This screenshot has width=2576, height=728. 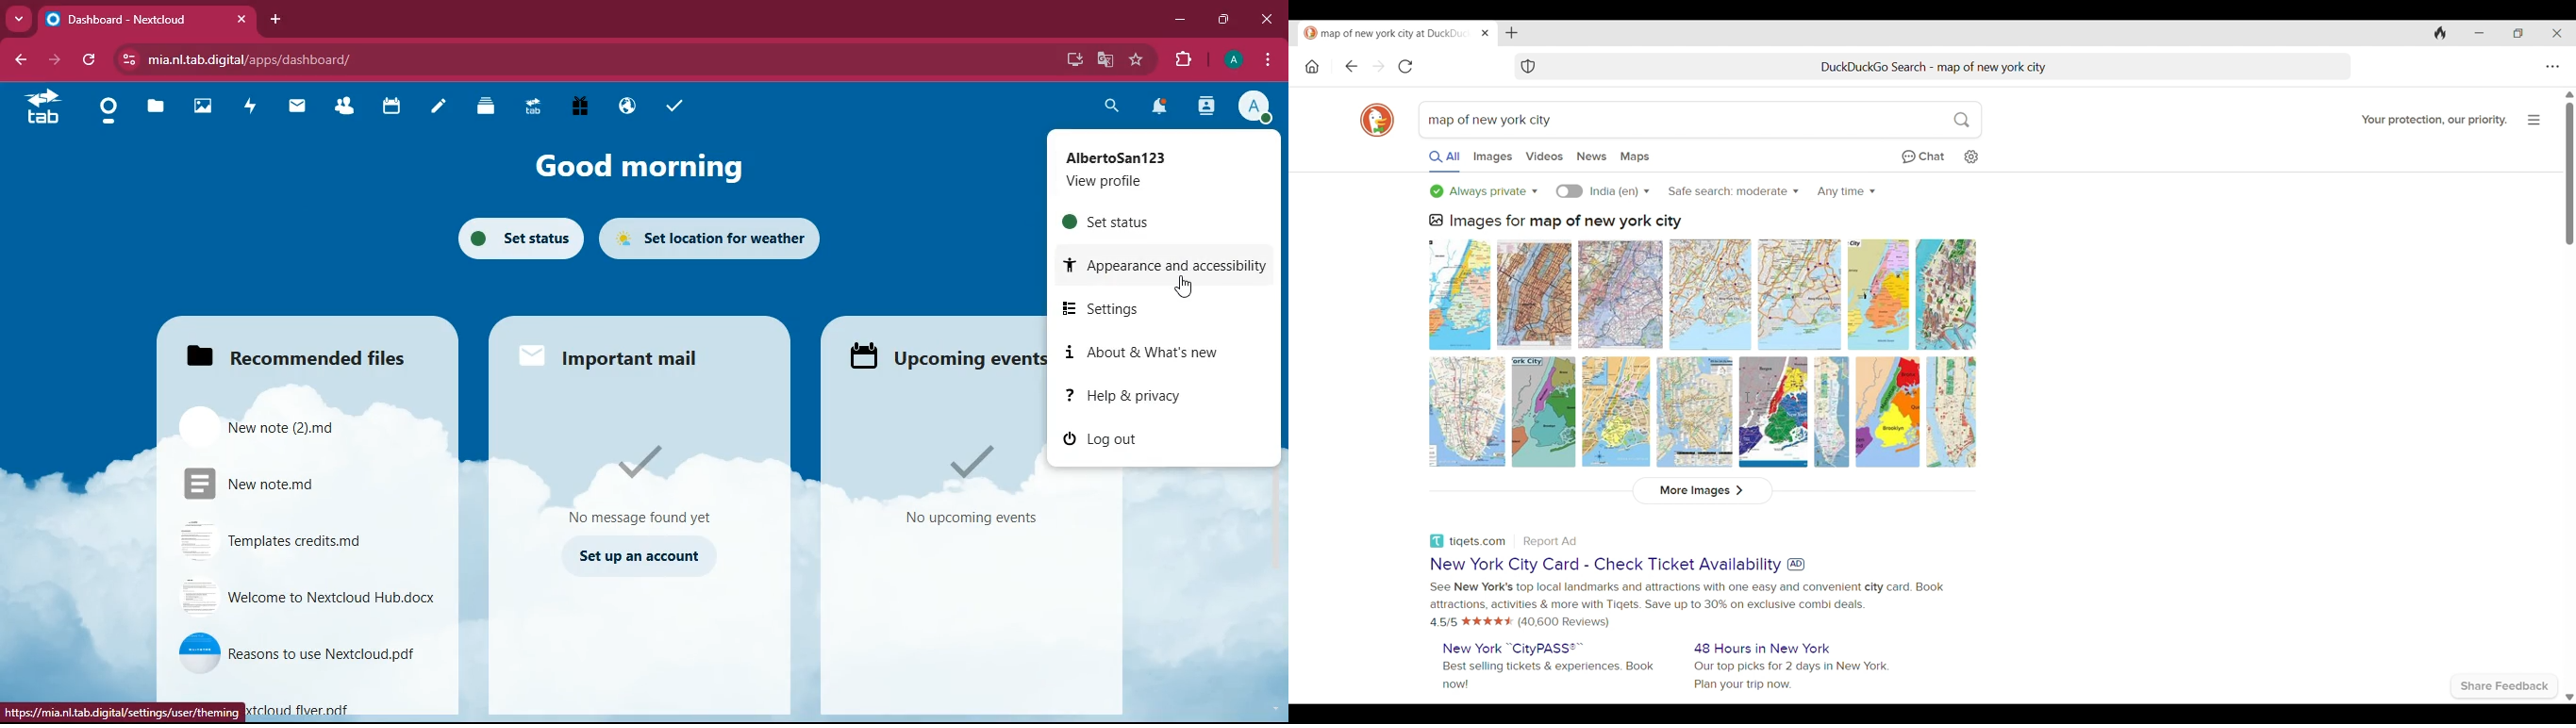 I want to click on activity, so click(x=1204, y=108).